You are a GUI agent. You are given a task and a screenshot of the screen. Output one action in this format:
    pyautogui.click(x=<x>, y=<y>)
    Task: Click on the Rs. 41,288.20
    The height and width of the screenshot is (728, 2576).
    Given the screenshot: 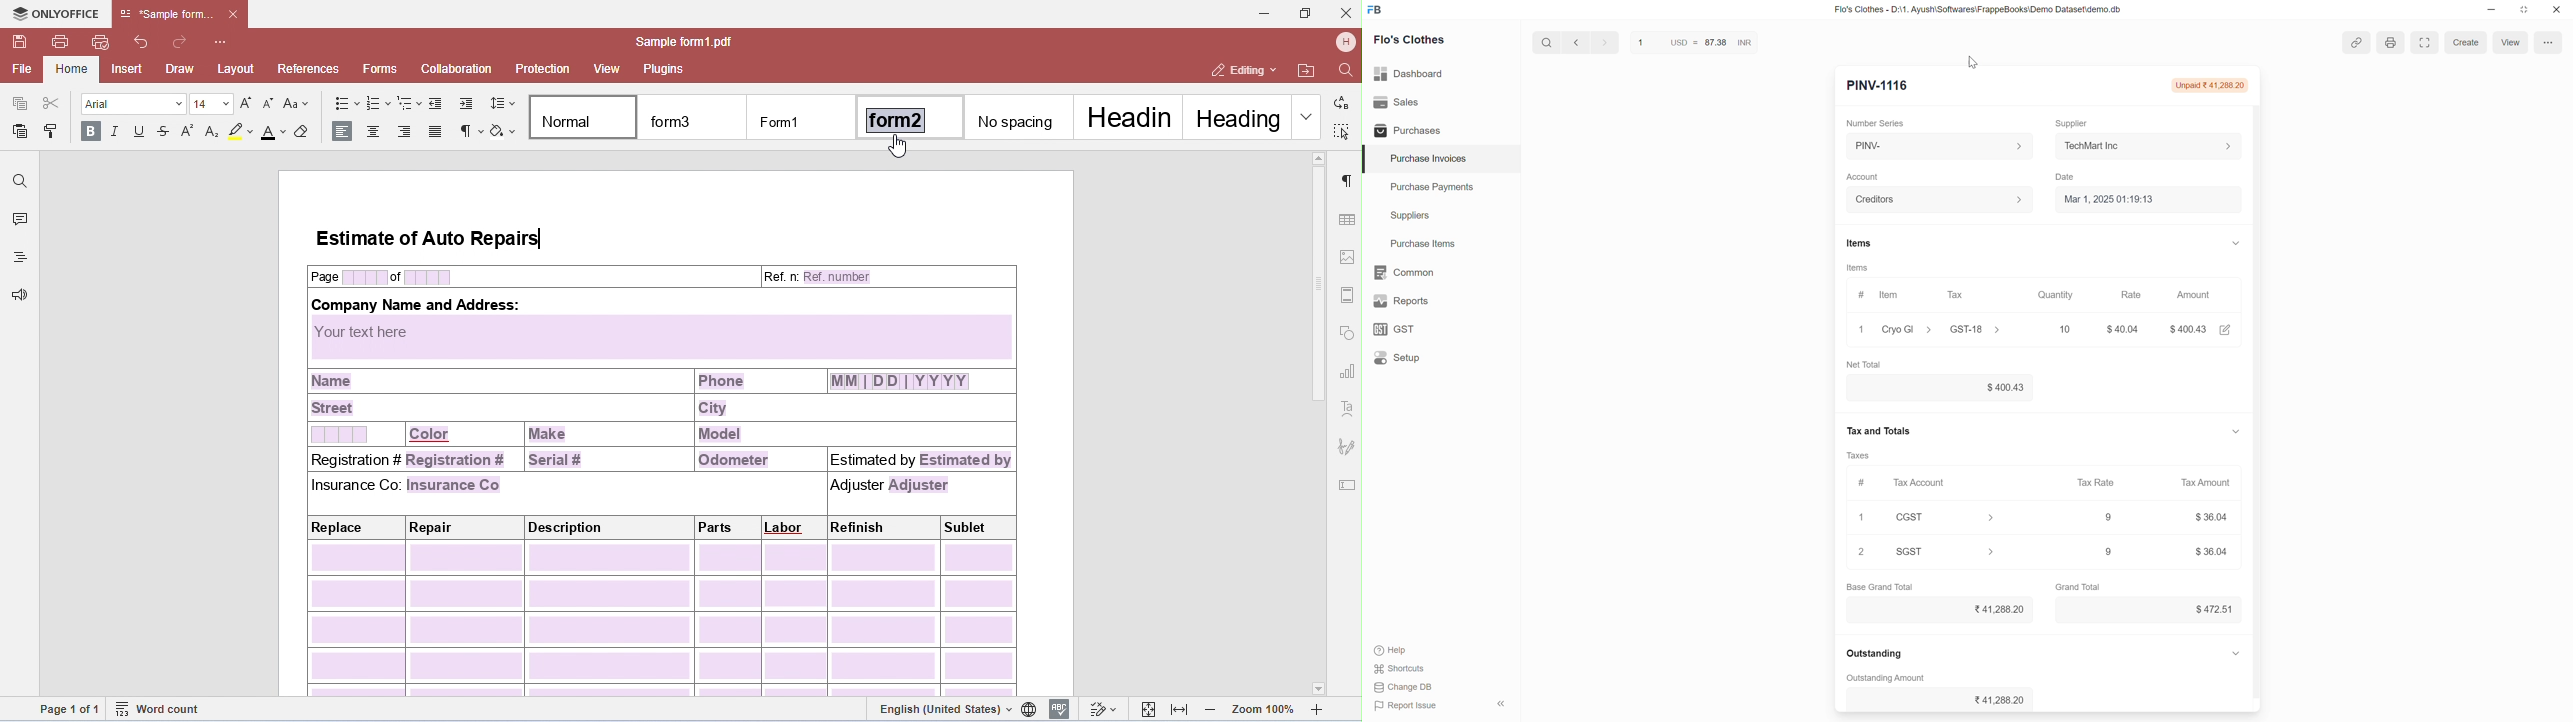 What is the action you would take?
    pyautogui.click(x=1994, y=699)
    